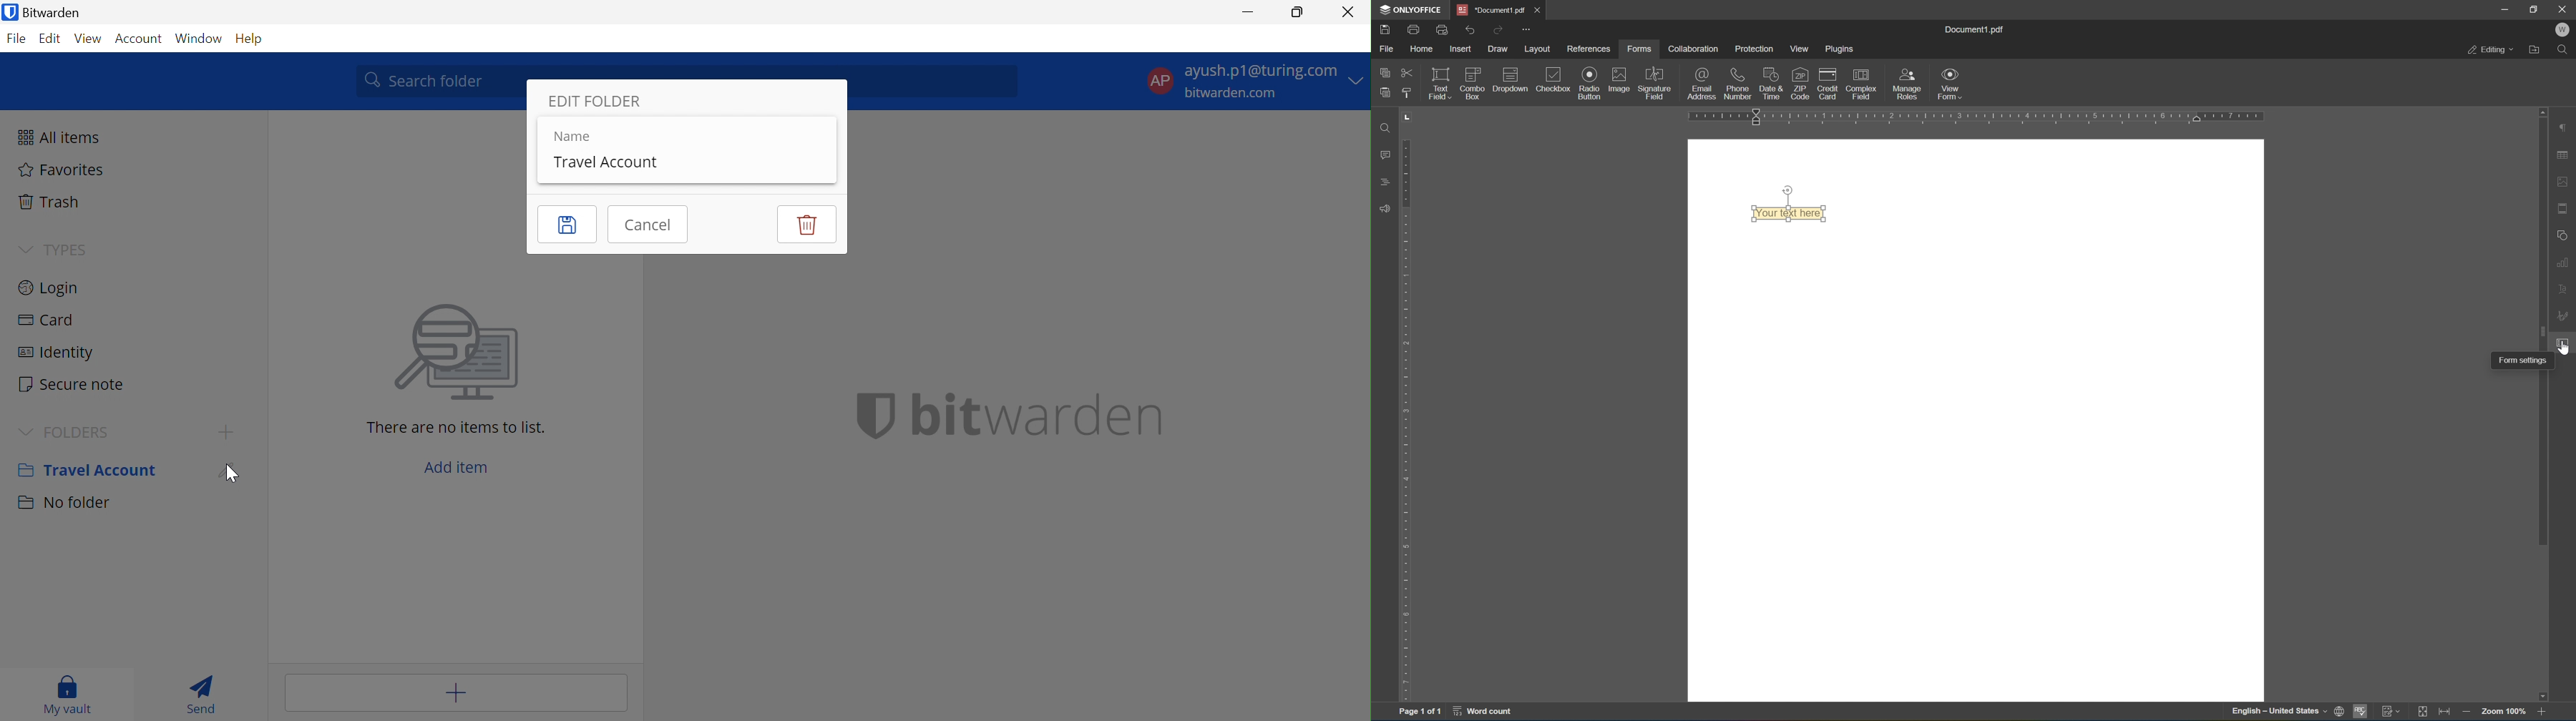  What do you see at coordinates (2447, 714) in the screenshot?
I see `fit to width` at bounding box center [2447, 714].